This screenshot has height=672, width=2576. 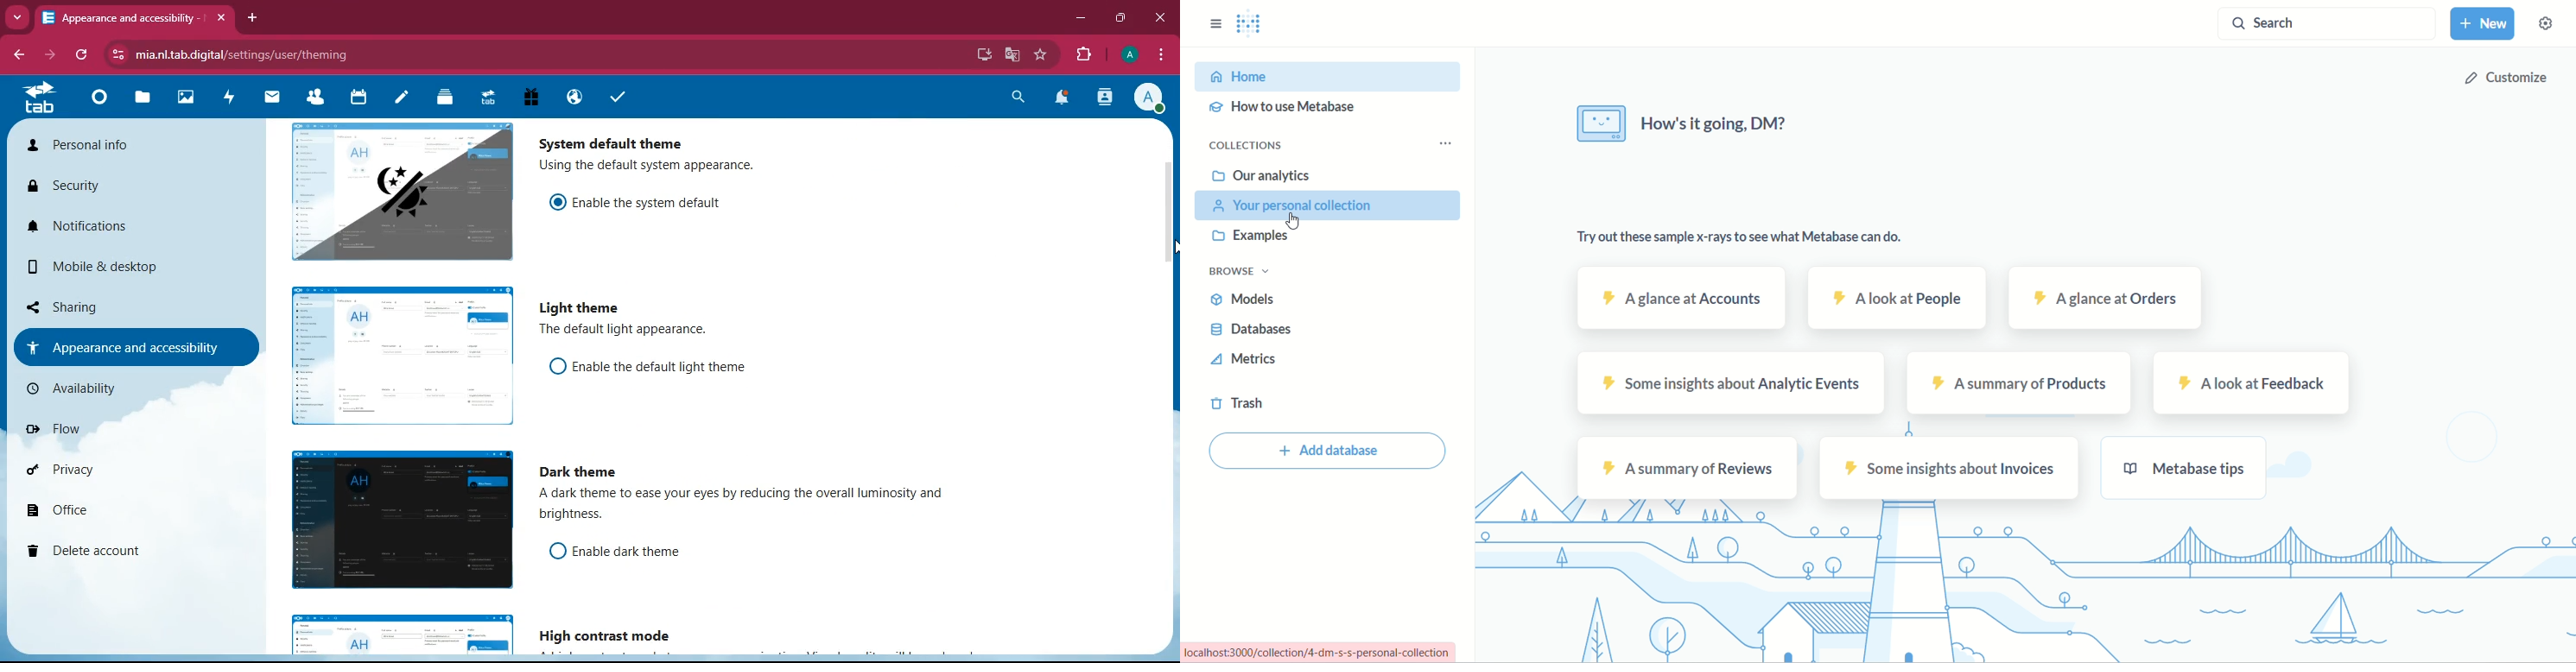 I want to click on profile, so click(x=1131, y=54).